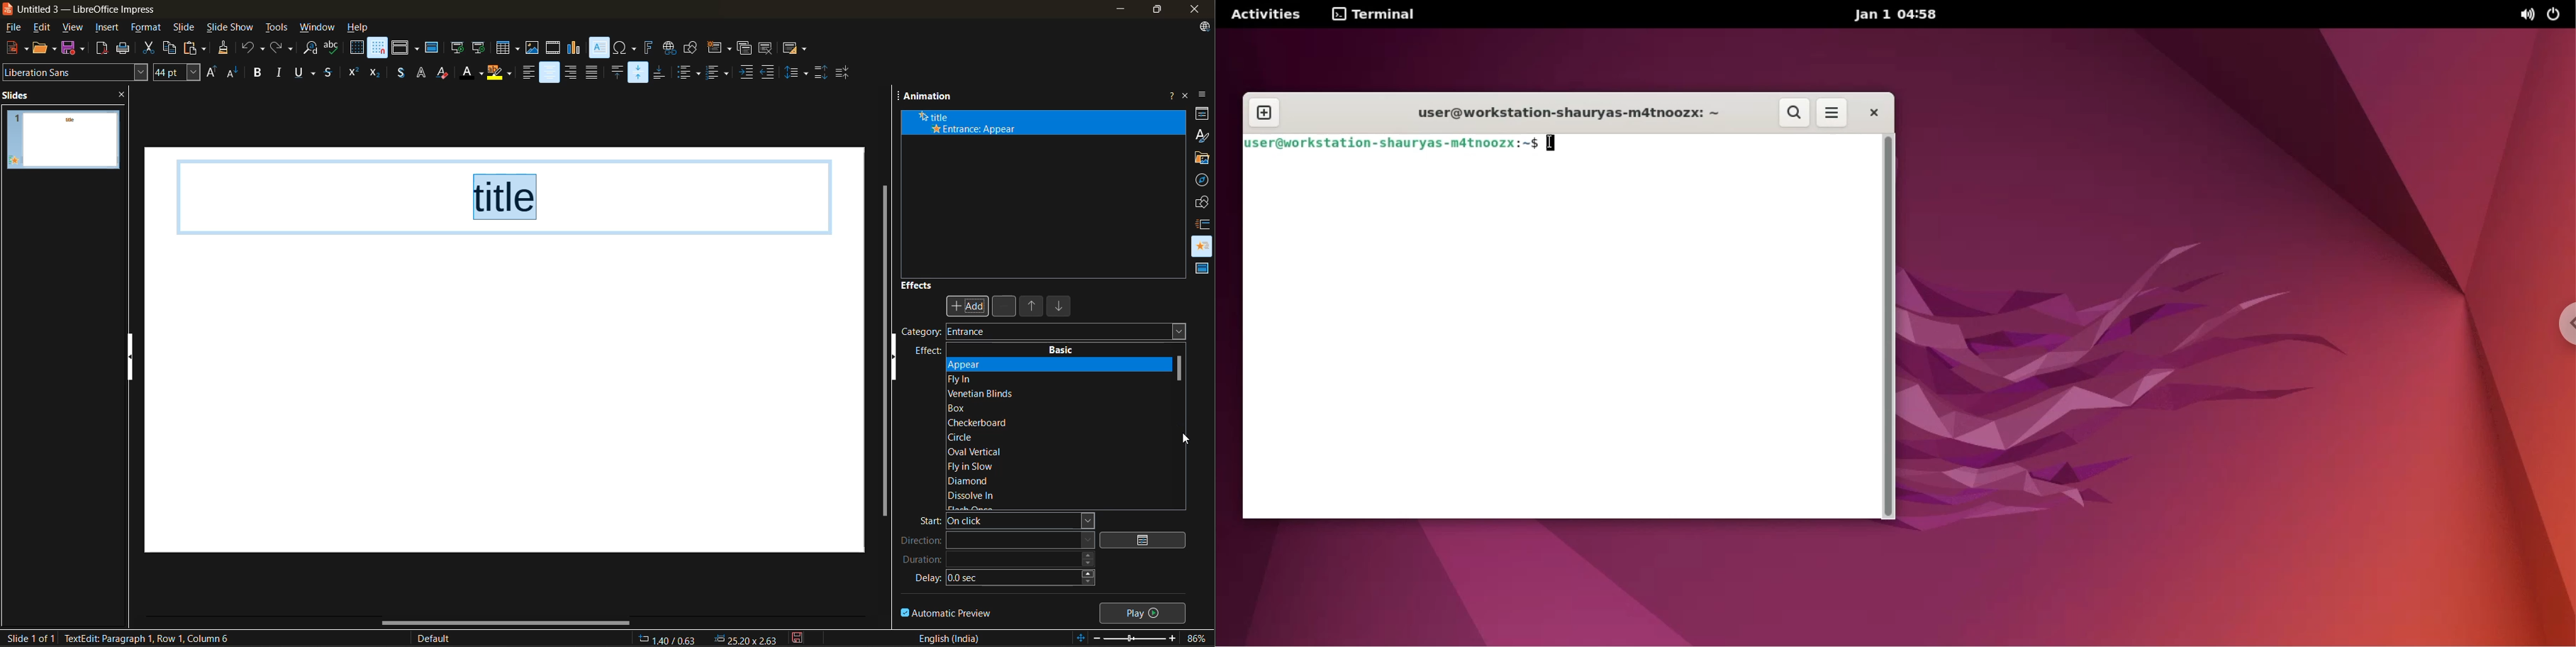 The height and width of the screenshot is (672, 2576). I want to click on justified, so click(594, 72).